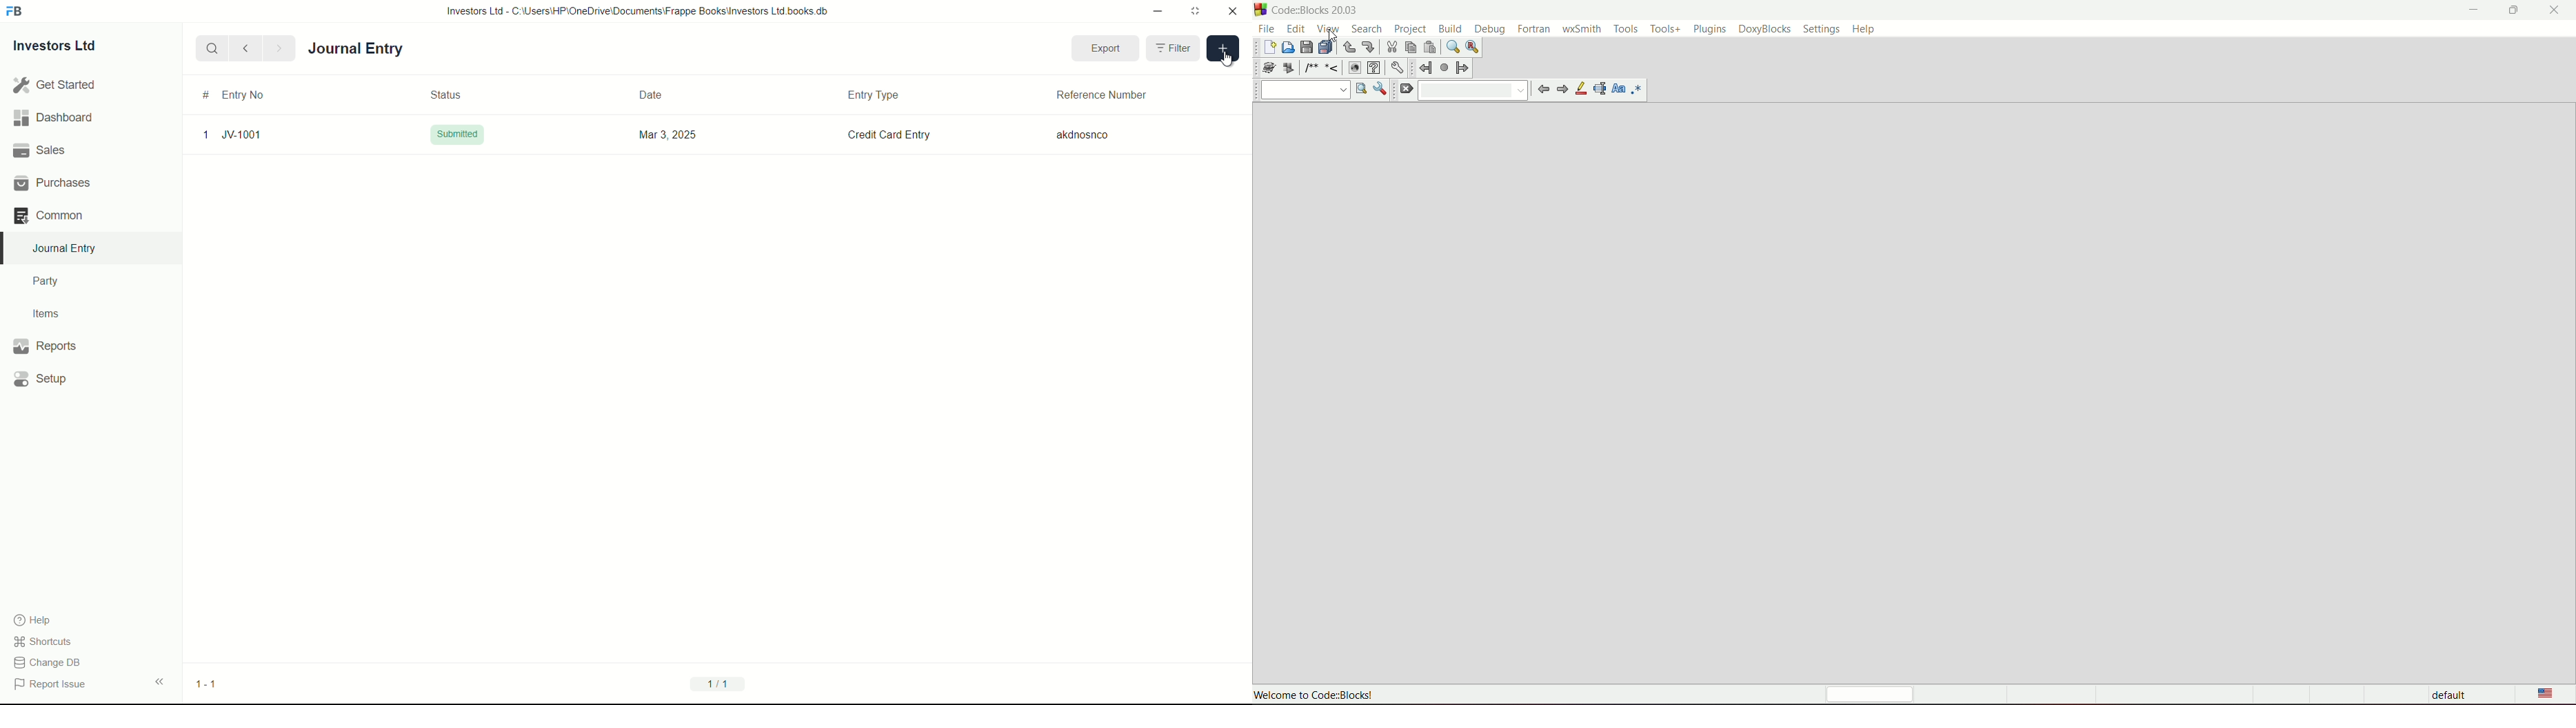  I want to click on Date, so click(656, 96).